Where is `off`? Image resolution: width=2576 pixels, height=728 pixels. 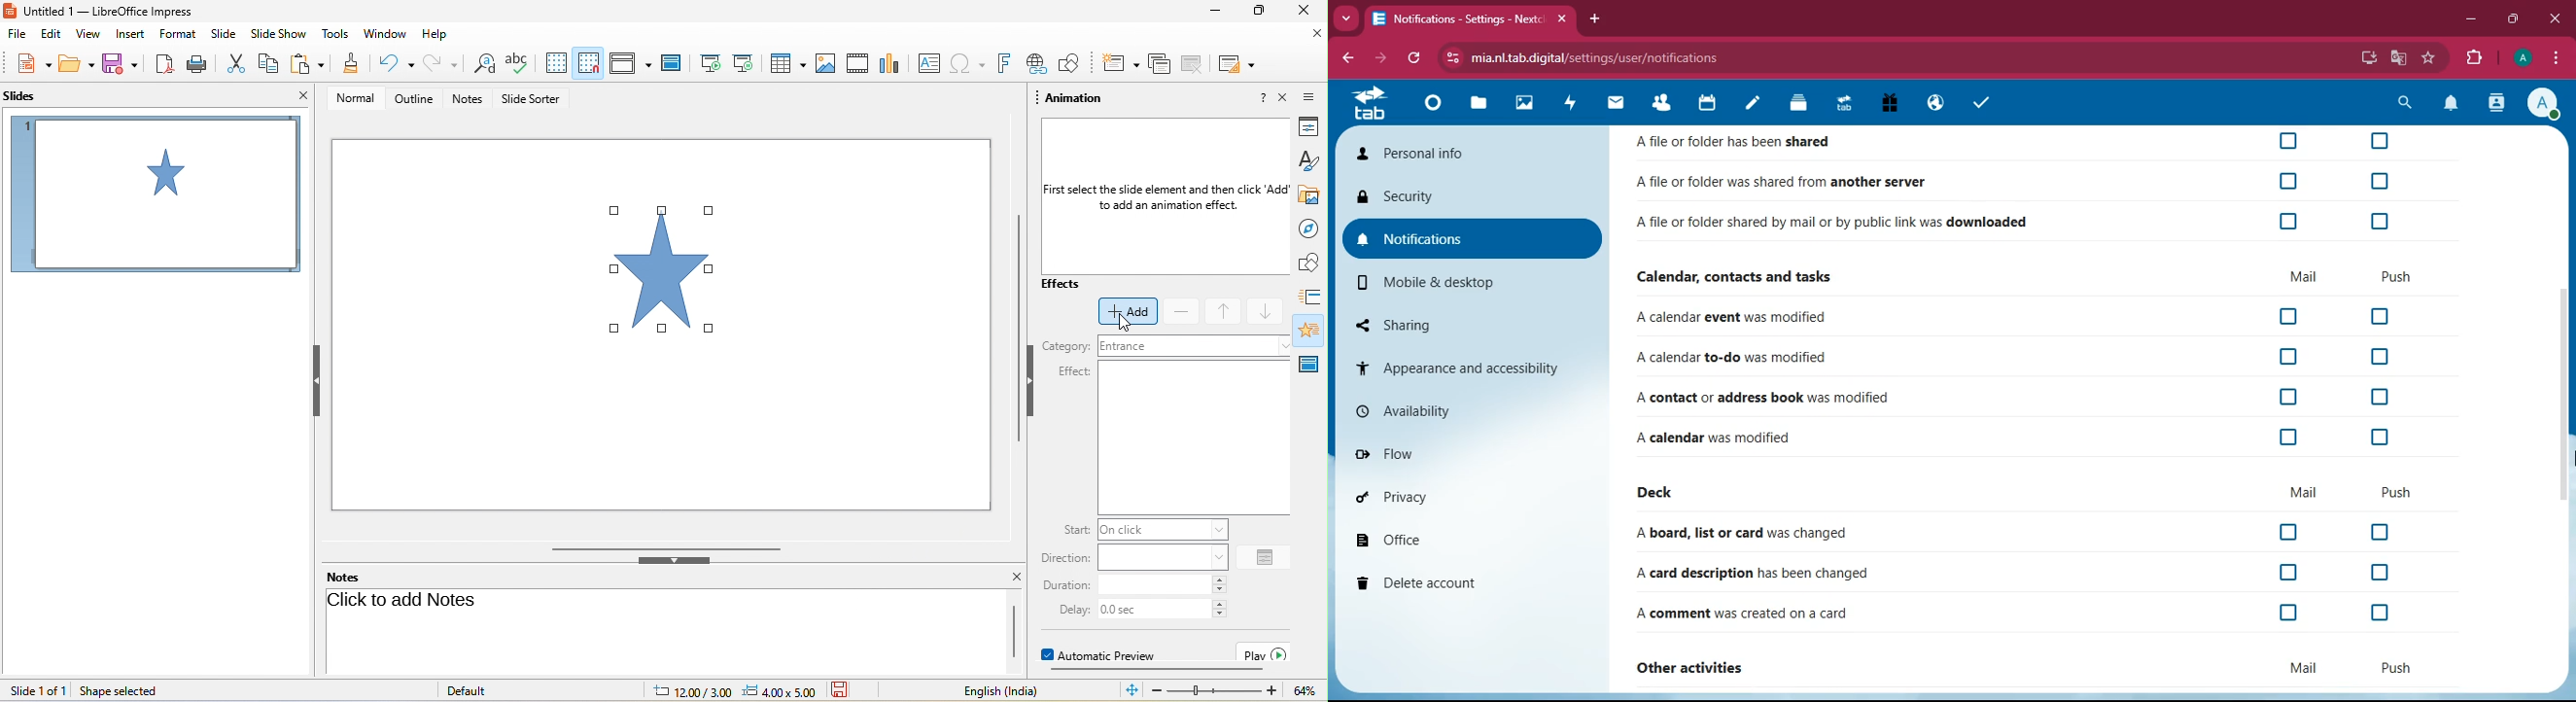 off is located at coordinates (2290, 356).